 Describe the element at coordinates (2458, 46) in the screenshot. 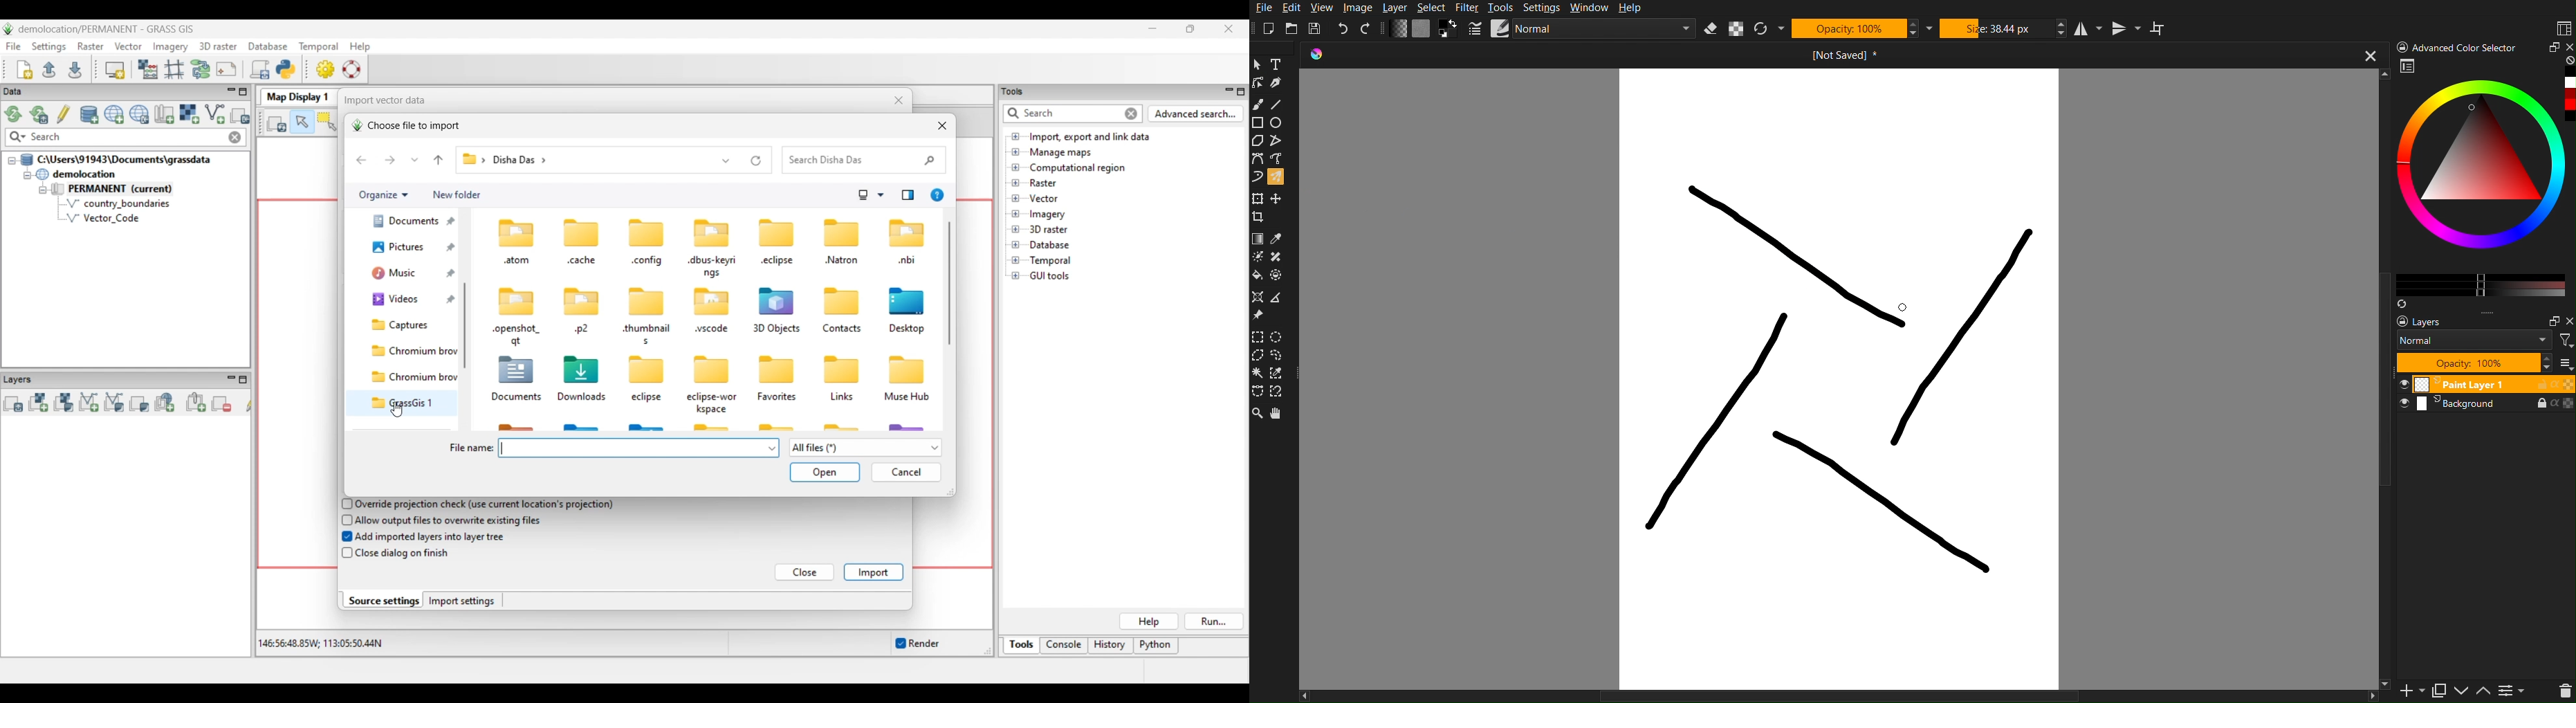

I see `Advanced Color Selector` at that location.